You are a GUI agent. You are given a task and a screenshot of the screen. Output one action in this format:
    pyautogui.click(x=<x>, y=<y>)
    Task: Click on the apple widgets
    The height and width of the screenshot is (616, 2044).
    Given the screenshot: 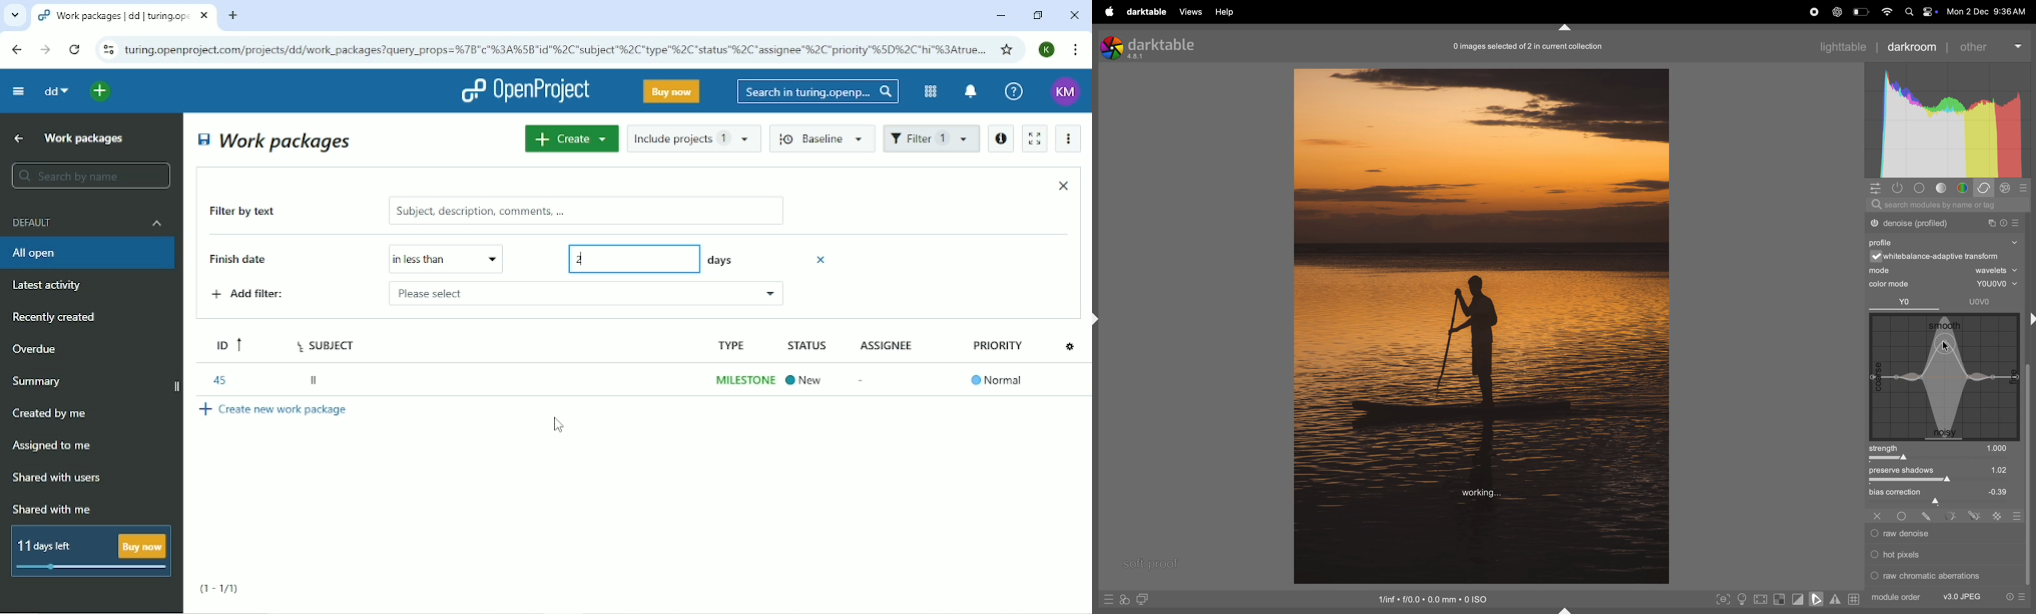 What is the action you would take?
    pyautogui.click(x=1919, y=12)
    